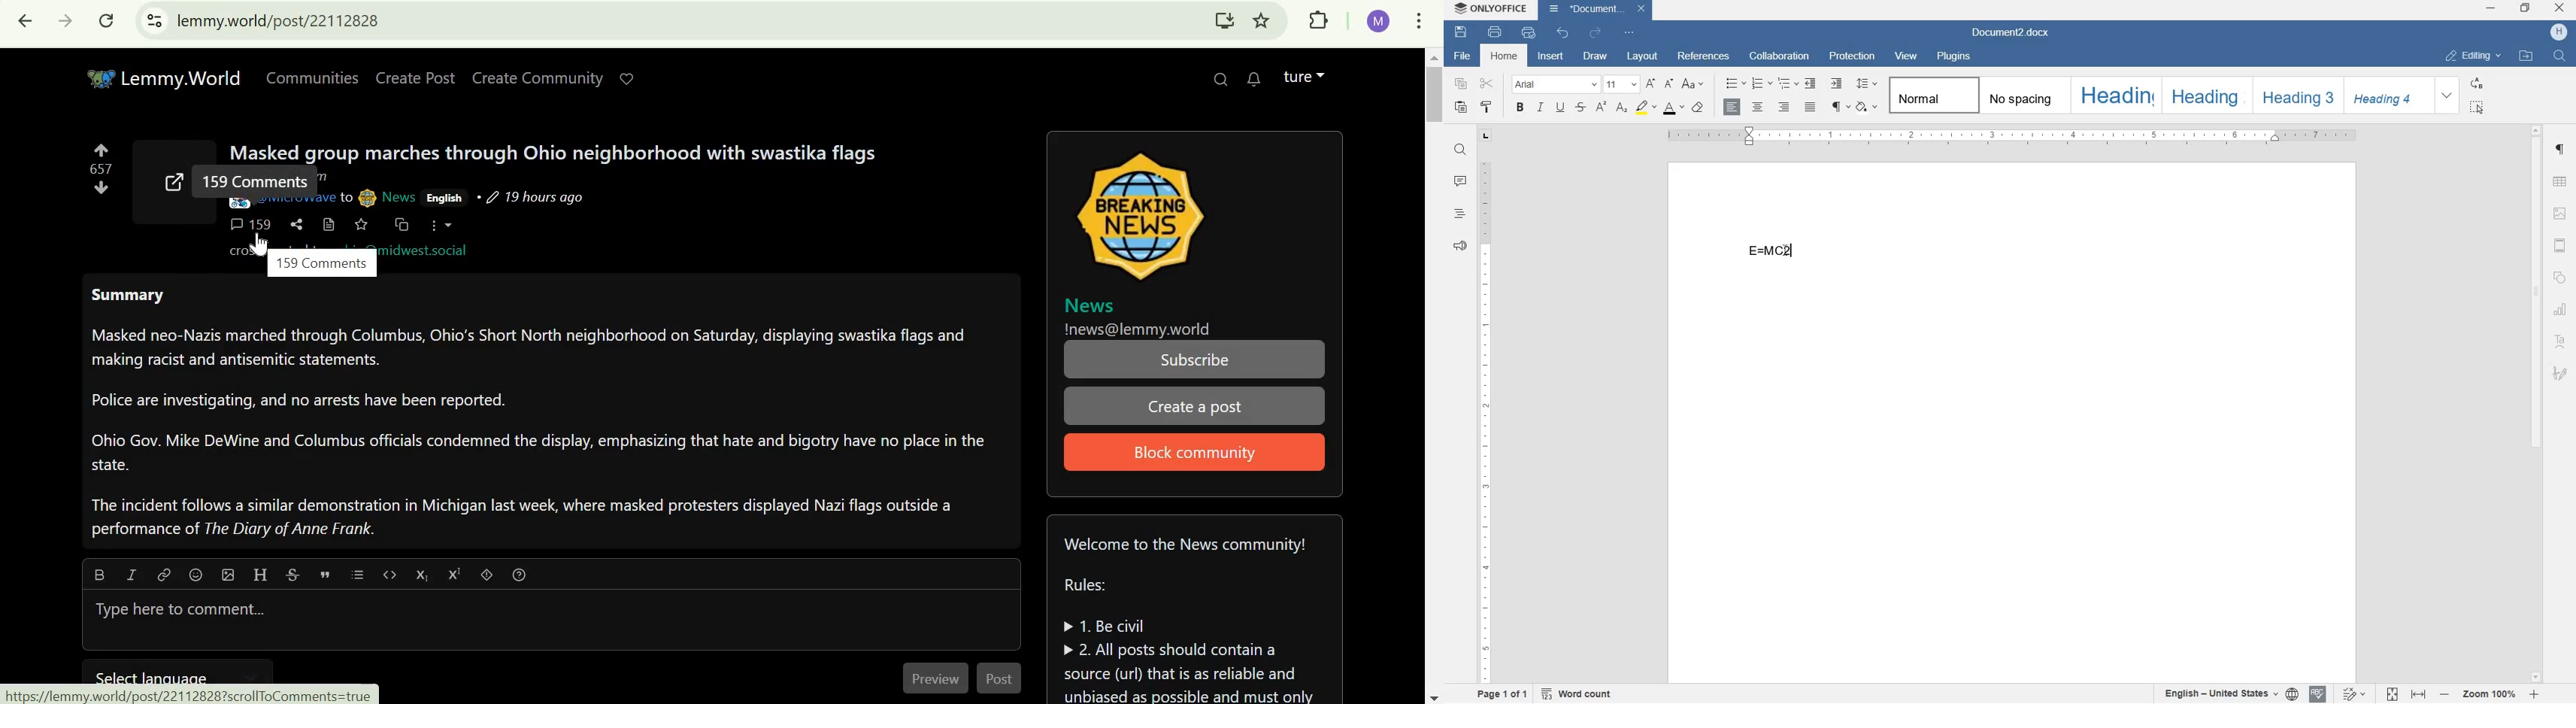 The image size is (2576, 728). What do you see at coordinates (2472, 56) in the screenshot?
I see `editing` at bounding box center [2472, 56].